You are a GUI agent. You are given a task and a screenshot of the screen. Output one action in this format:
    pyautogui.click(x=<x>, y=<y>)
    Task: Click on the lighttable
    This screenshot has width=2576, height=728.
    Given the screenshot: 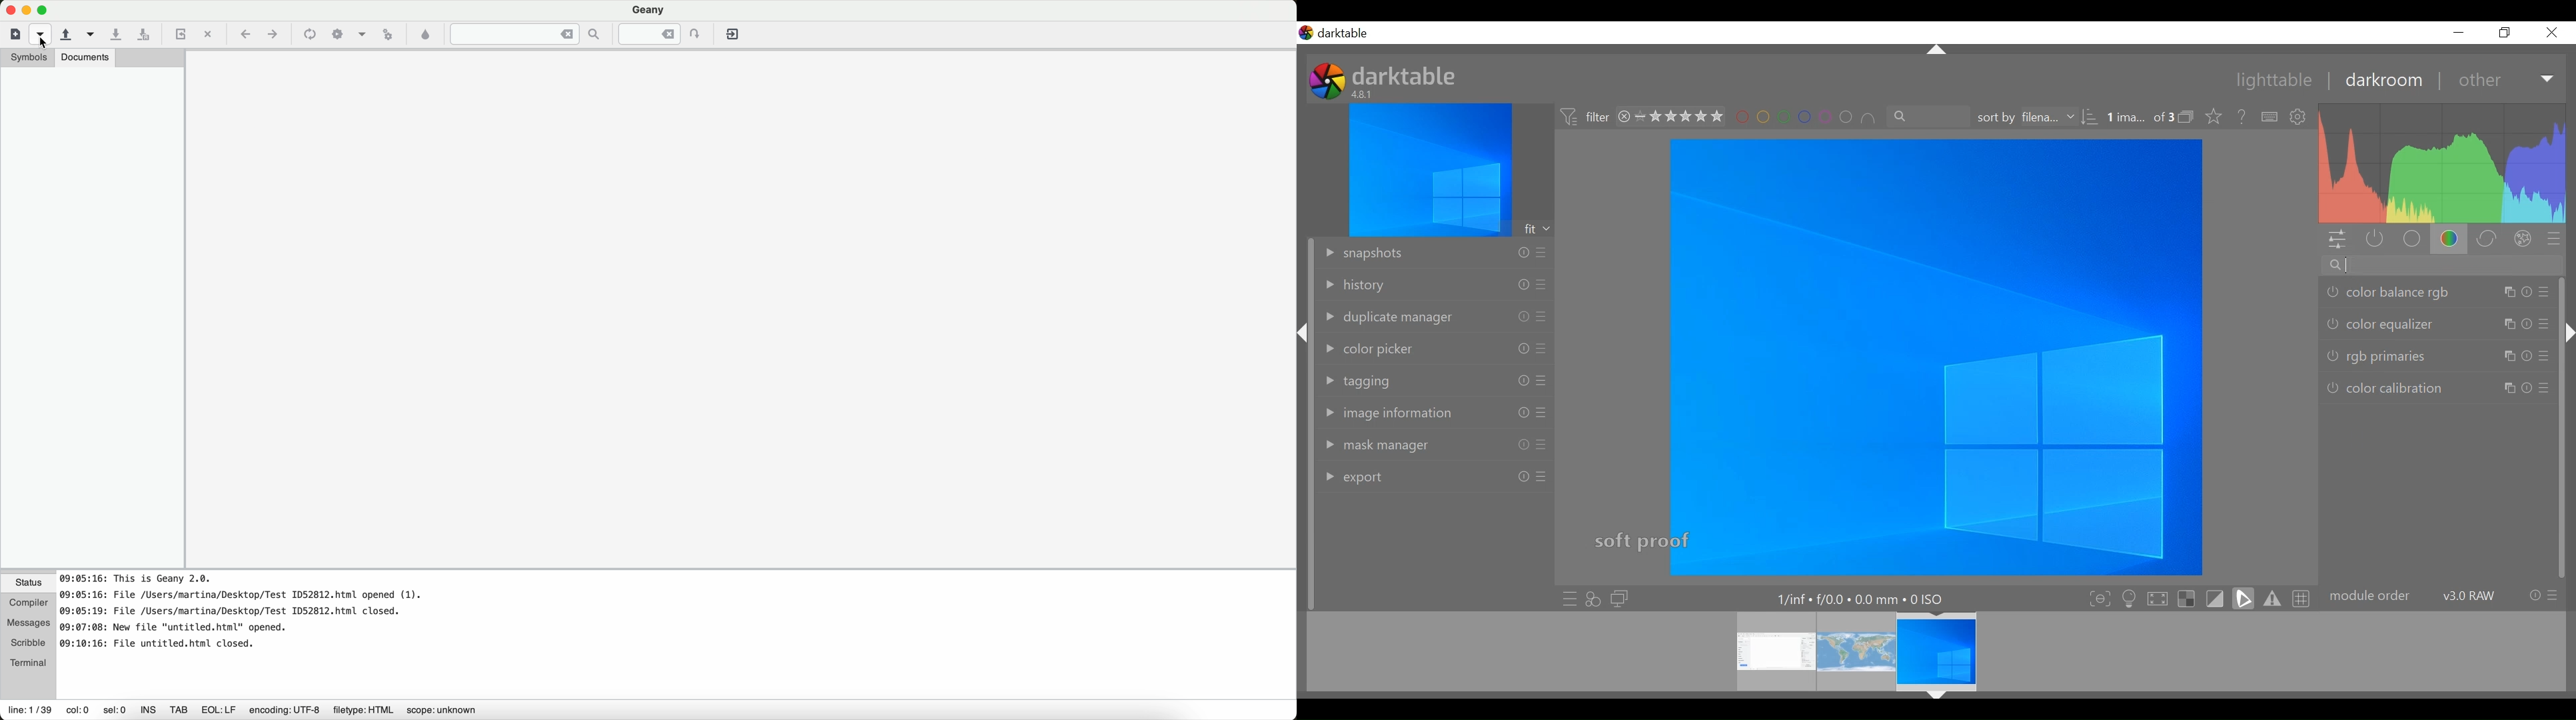 What is the action you would take?
    pyautogui.click(x=2273, y=81)
    